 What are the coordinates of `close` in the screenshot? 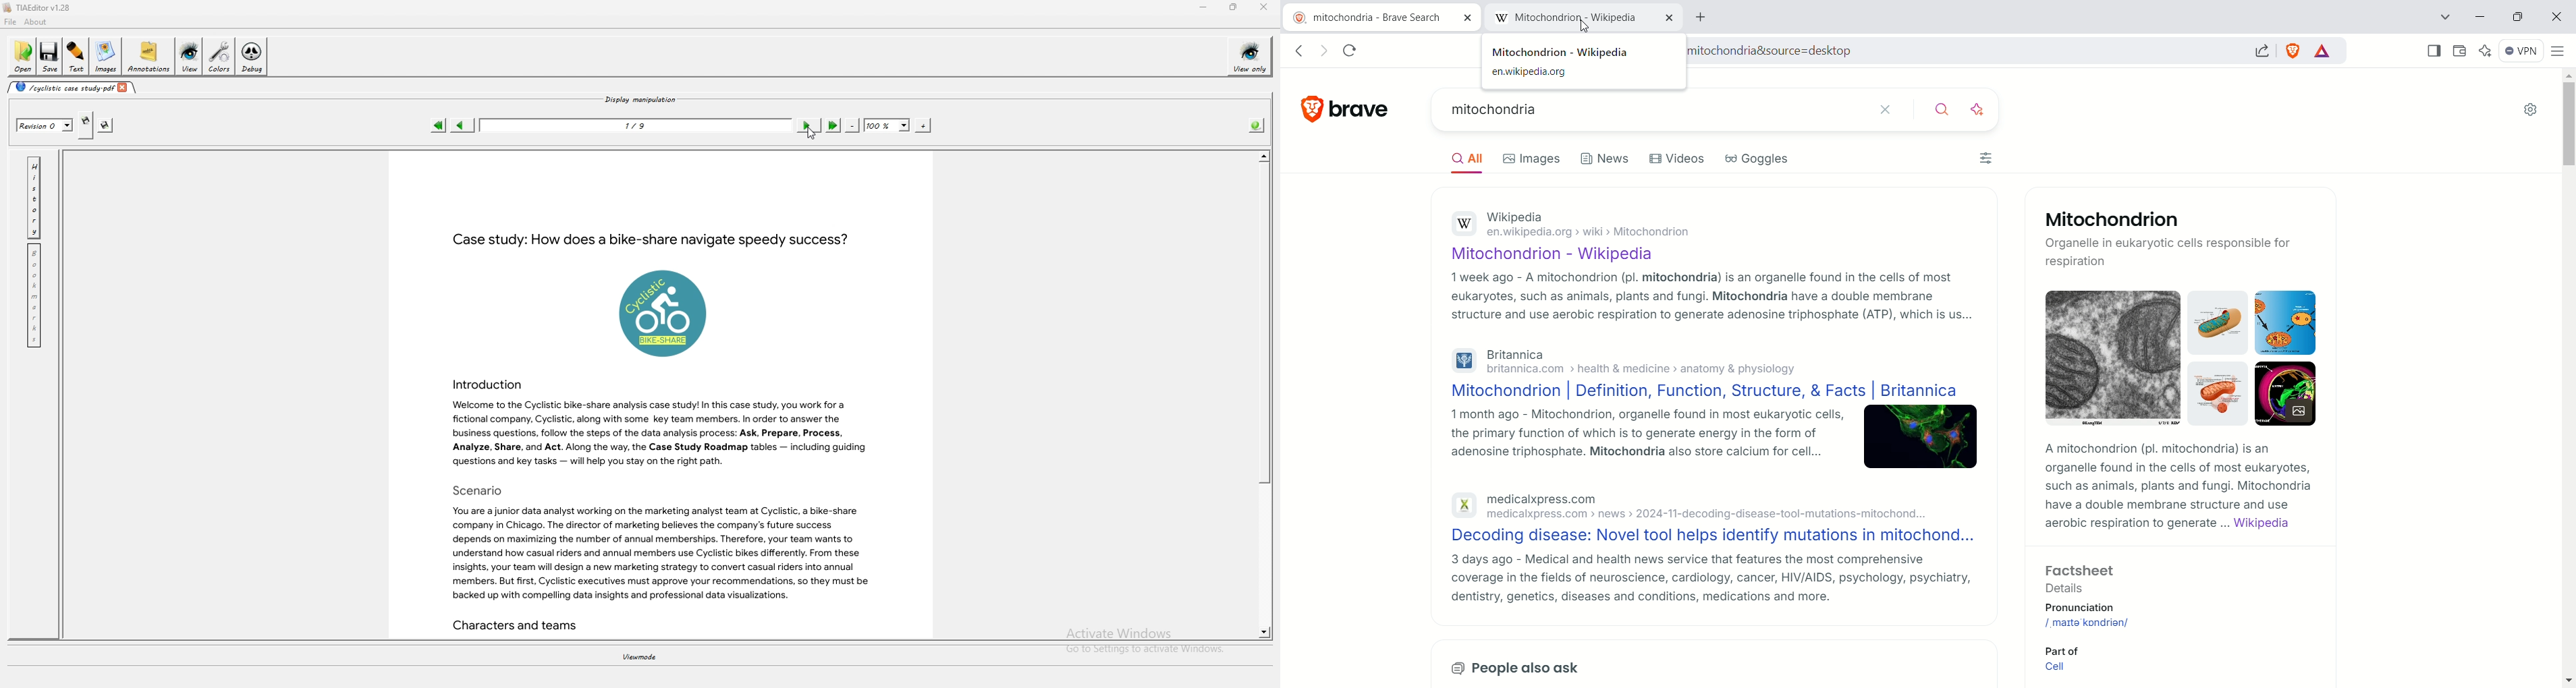 It's located at (1669, 18).